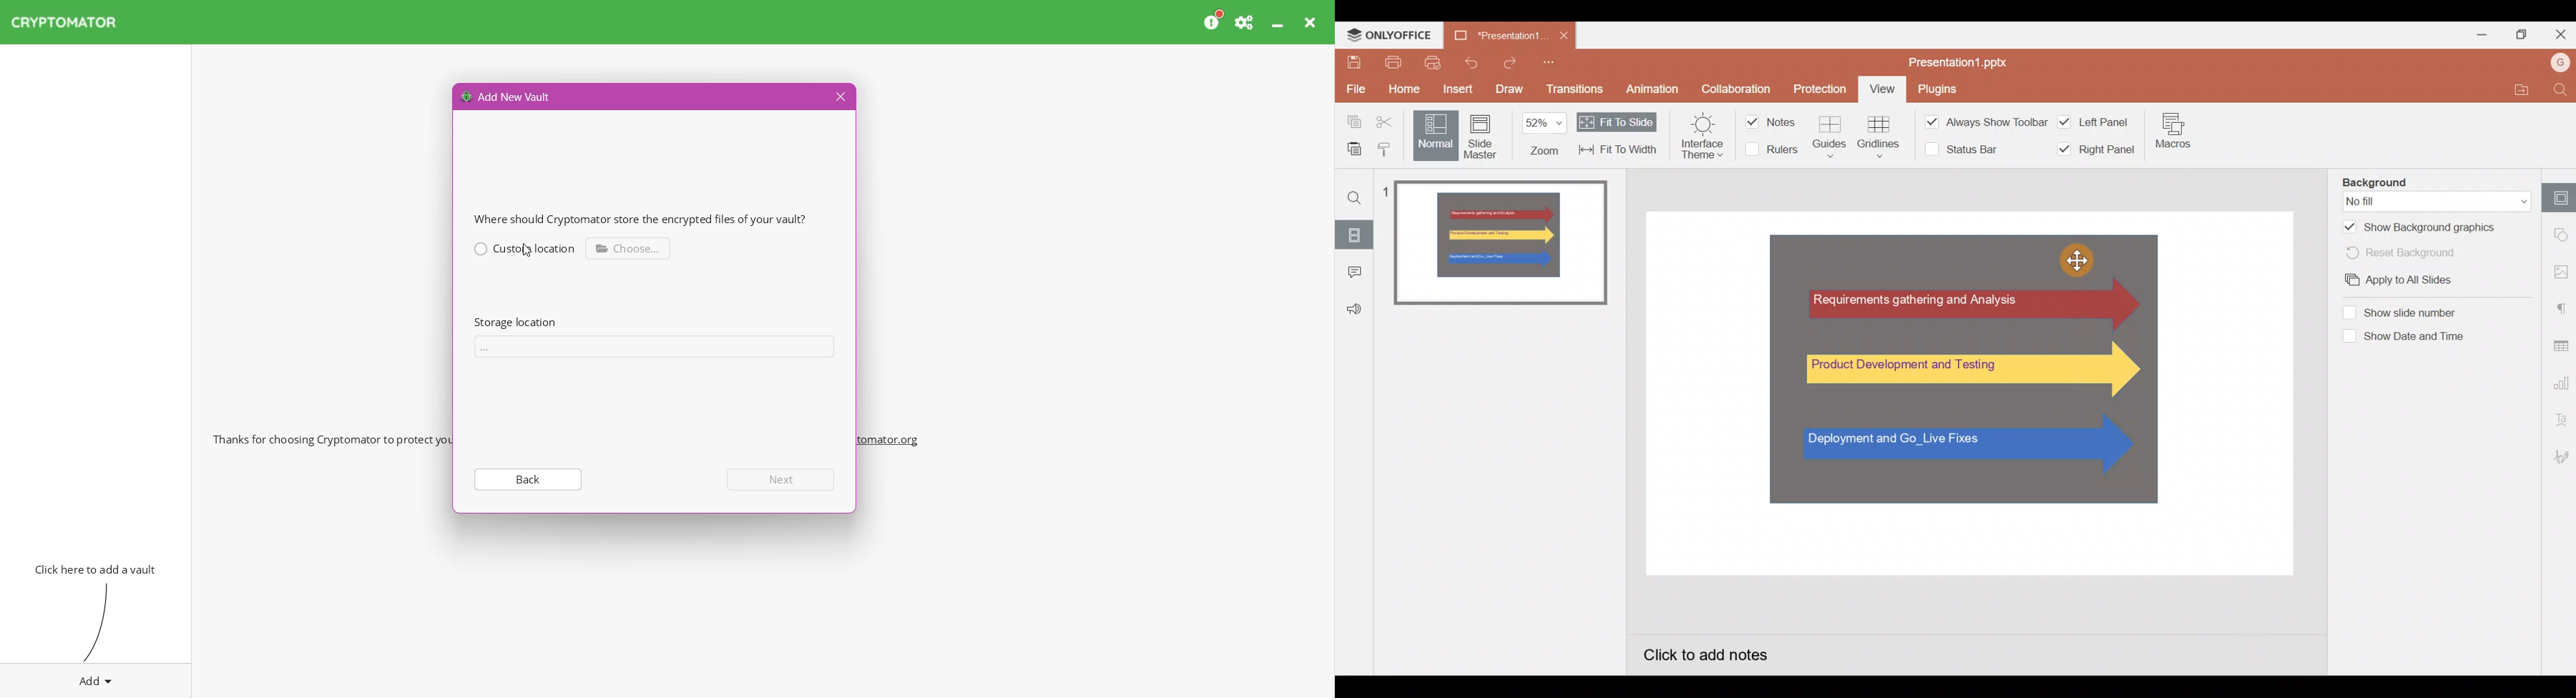 The height and width of the screenshot is (700, 2576). Describe the element at coordinates (1481, 136) in the screenshot. I see `Slide master` at that location.